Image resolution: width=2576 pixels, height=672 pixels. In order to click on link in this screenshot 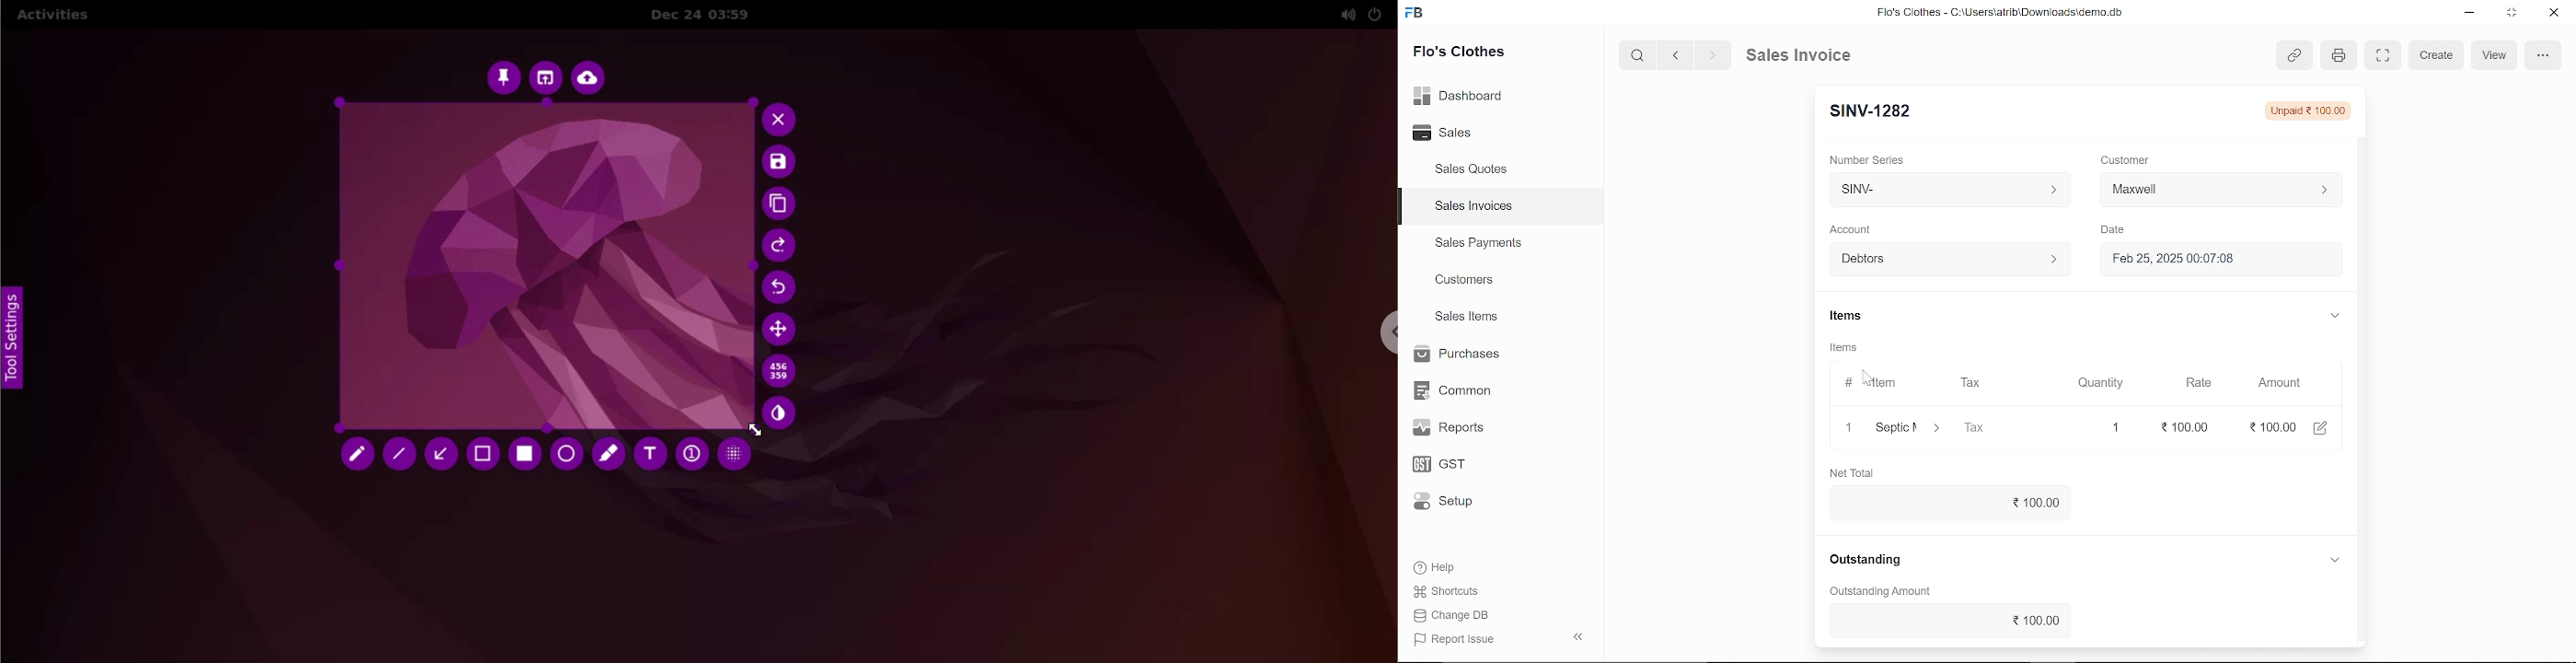, I will do `click(2293, 57)`.